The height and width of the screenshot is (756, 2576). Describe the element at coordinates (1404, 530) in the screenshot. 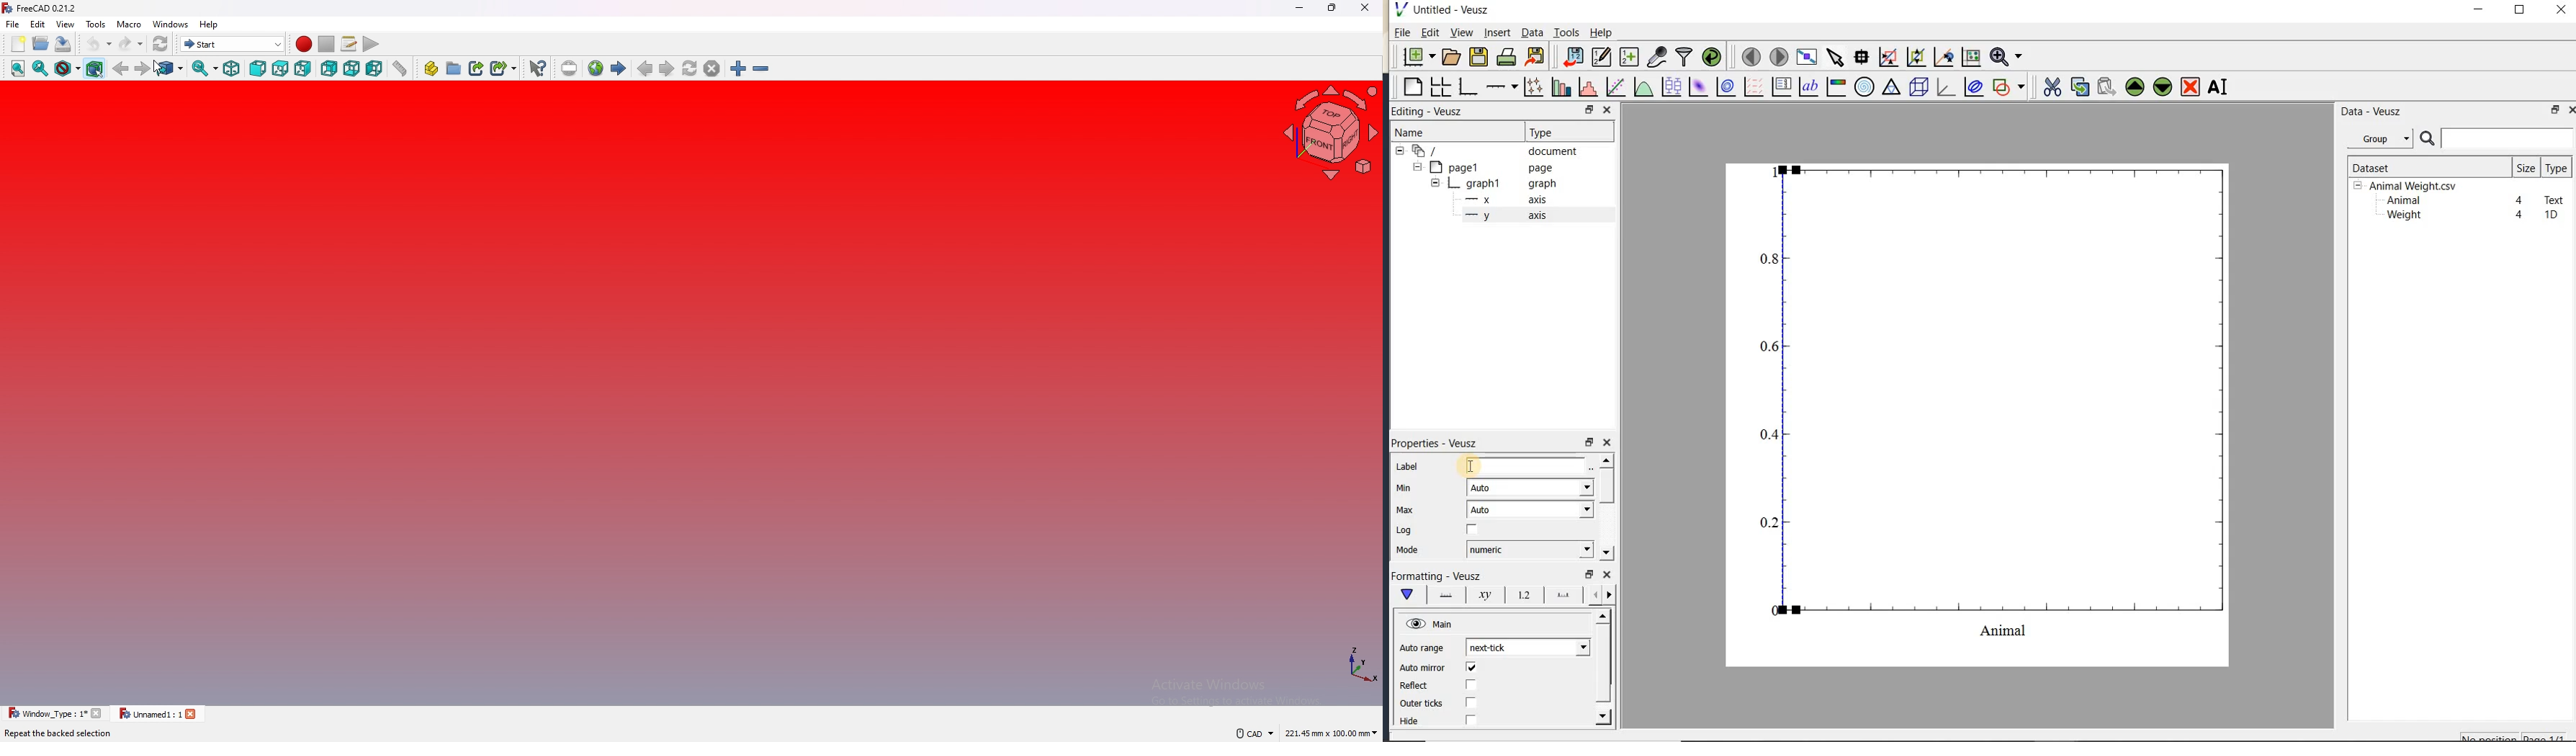

I see `Log` at that location.